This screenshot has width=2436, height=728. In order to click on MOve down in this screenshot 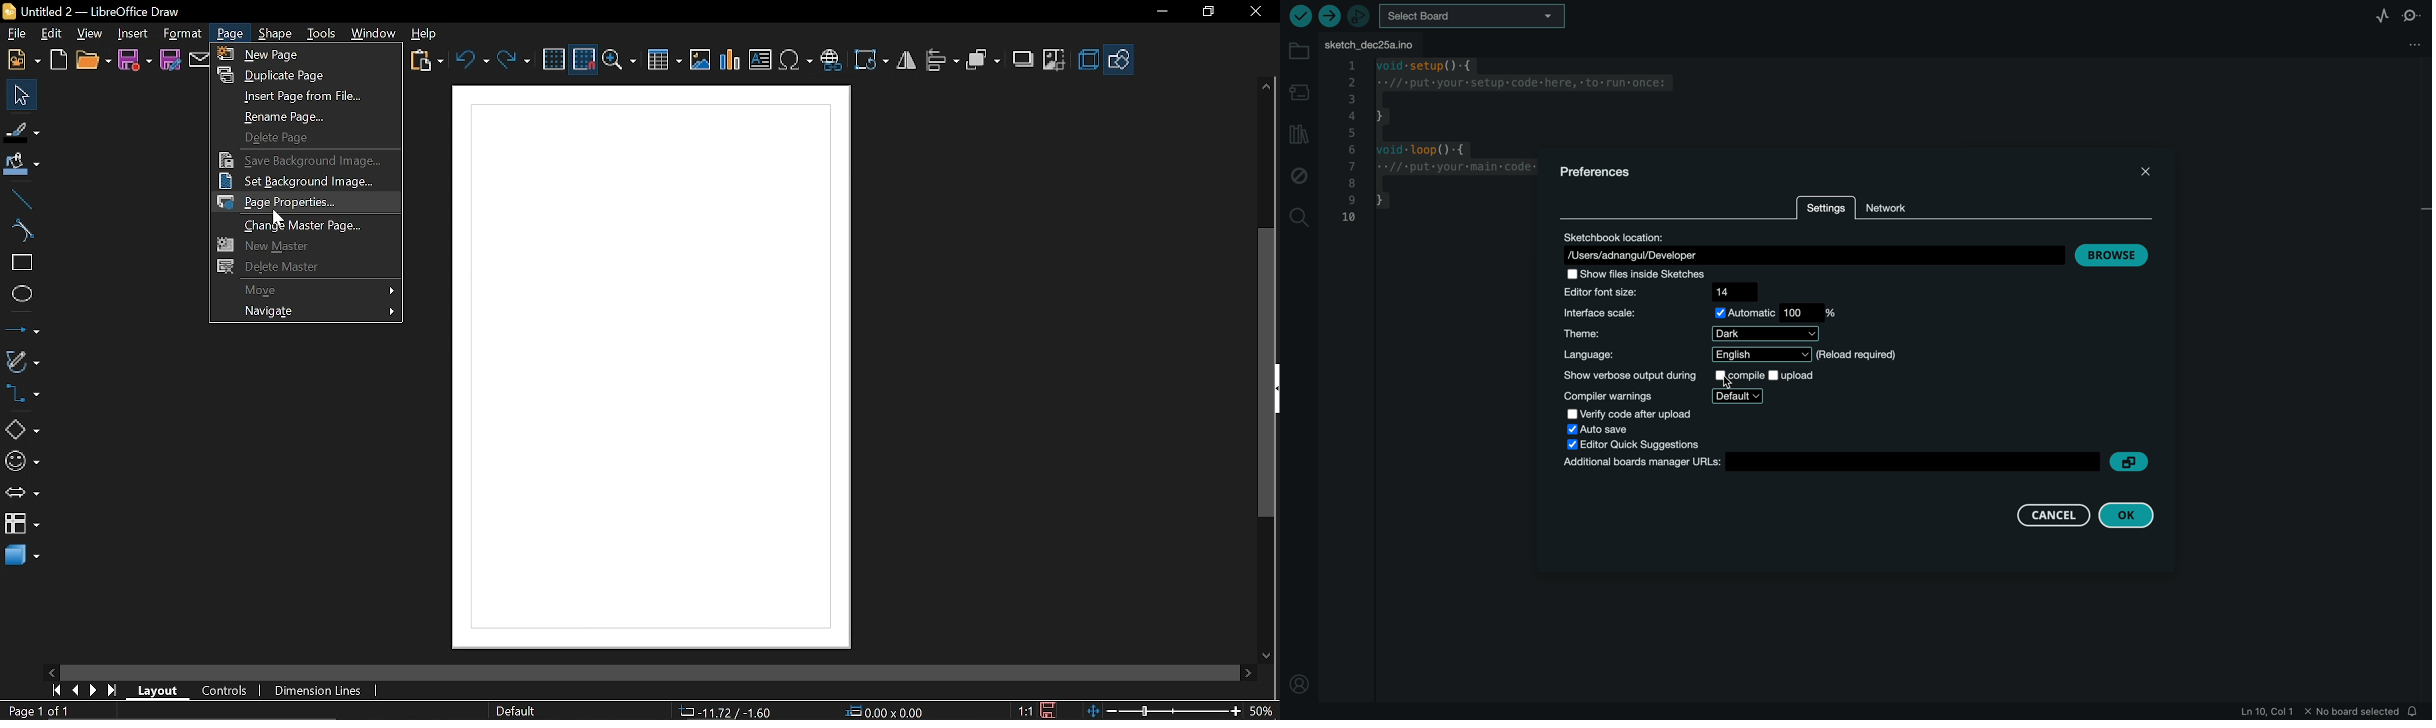, I will do `click(1264, 654)`.